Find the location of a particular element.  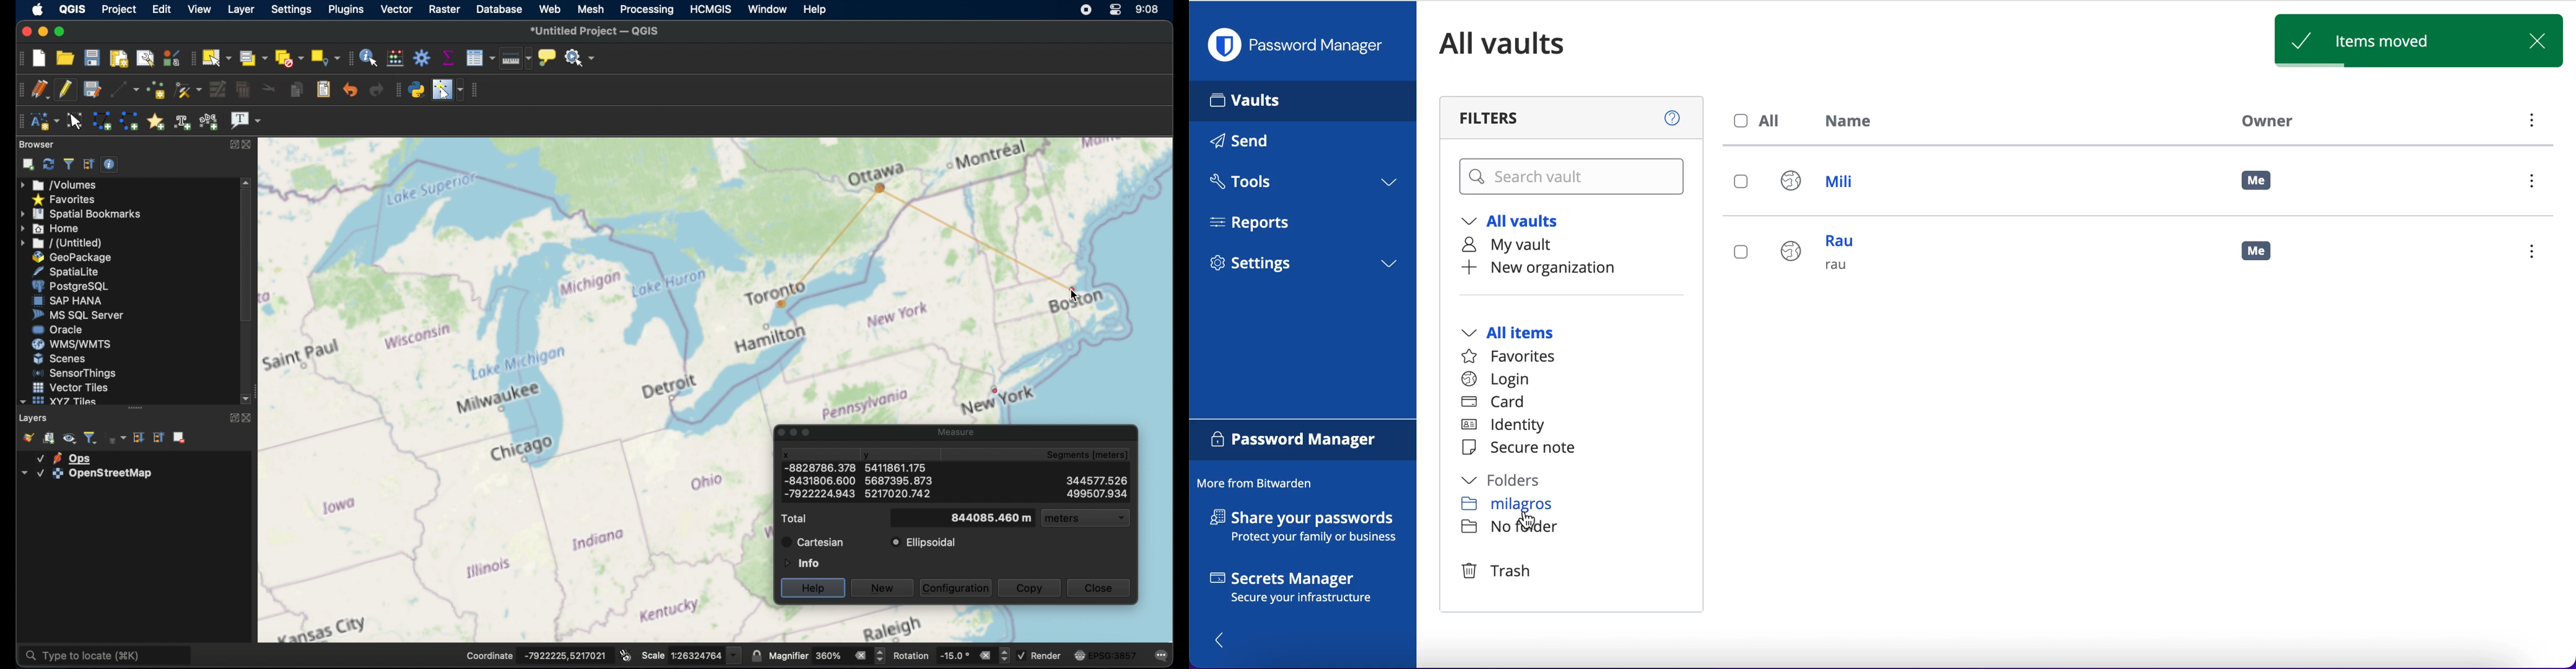

me is located at coordinates (2265, 256).